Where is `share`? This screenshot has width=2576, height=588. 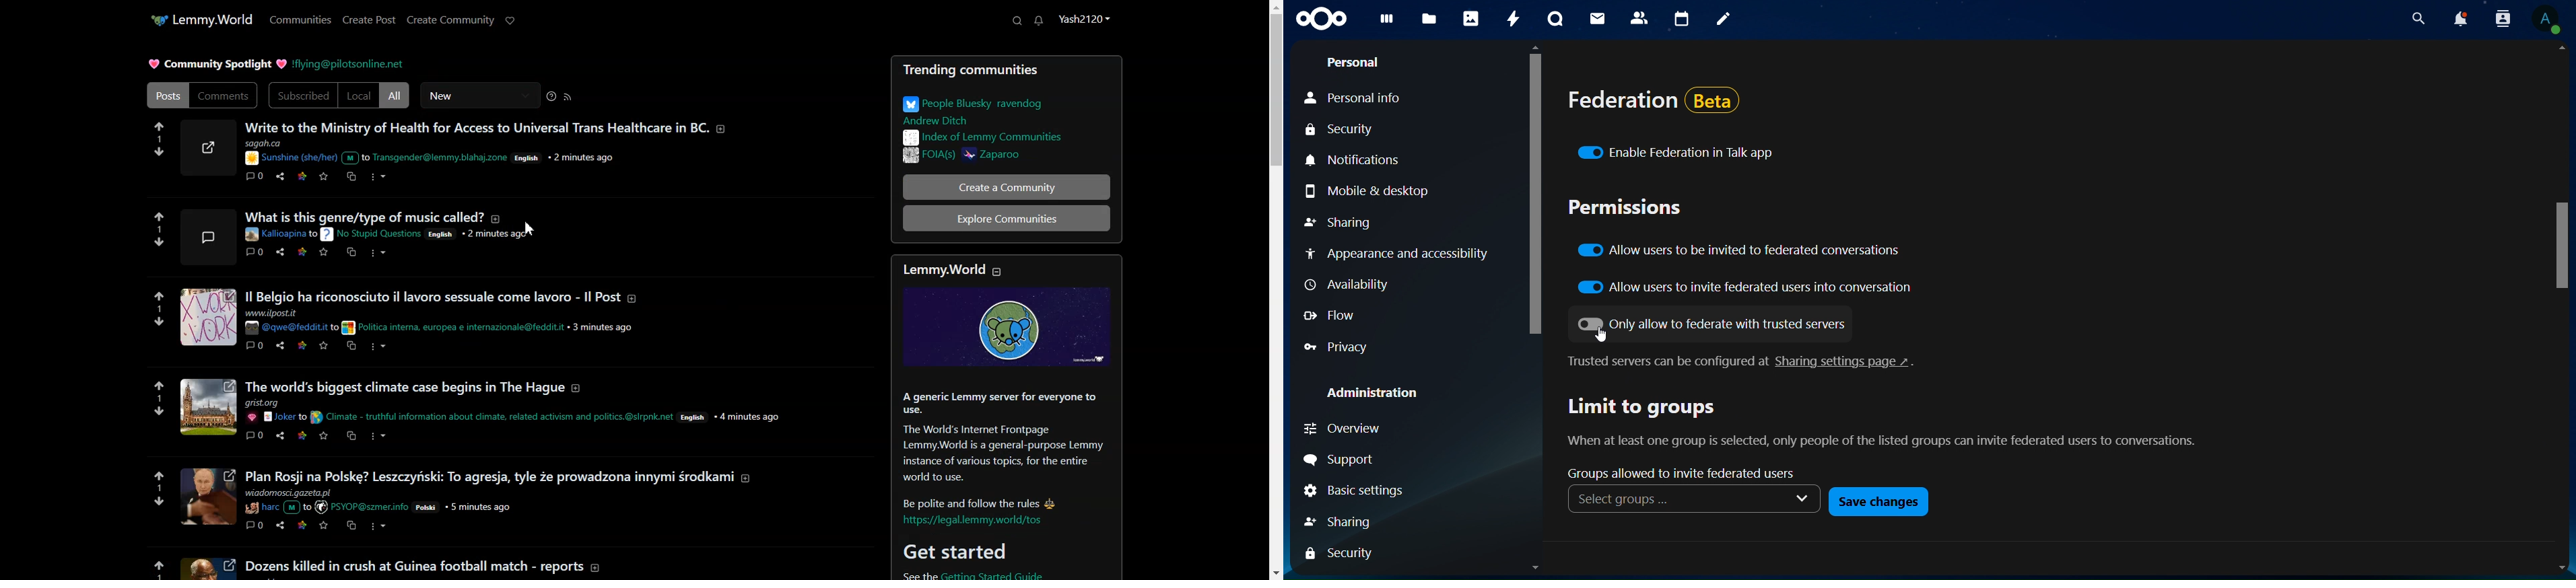 share is located at coordinates (282, 351).